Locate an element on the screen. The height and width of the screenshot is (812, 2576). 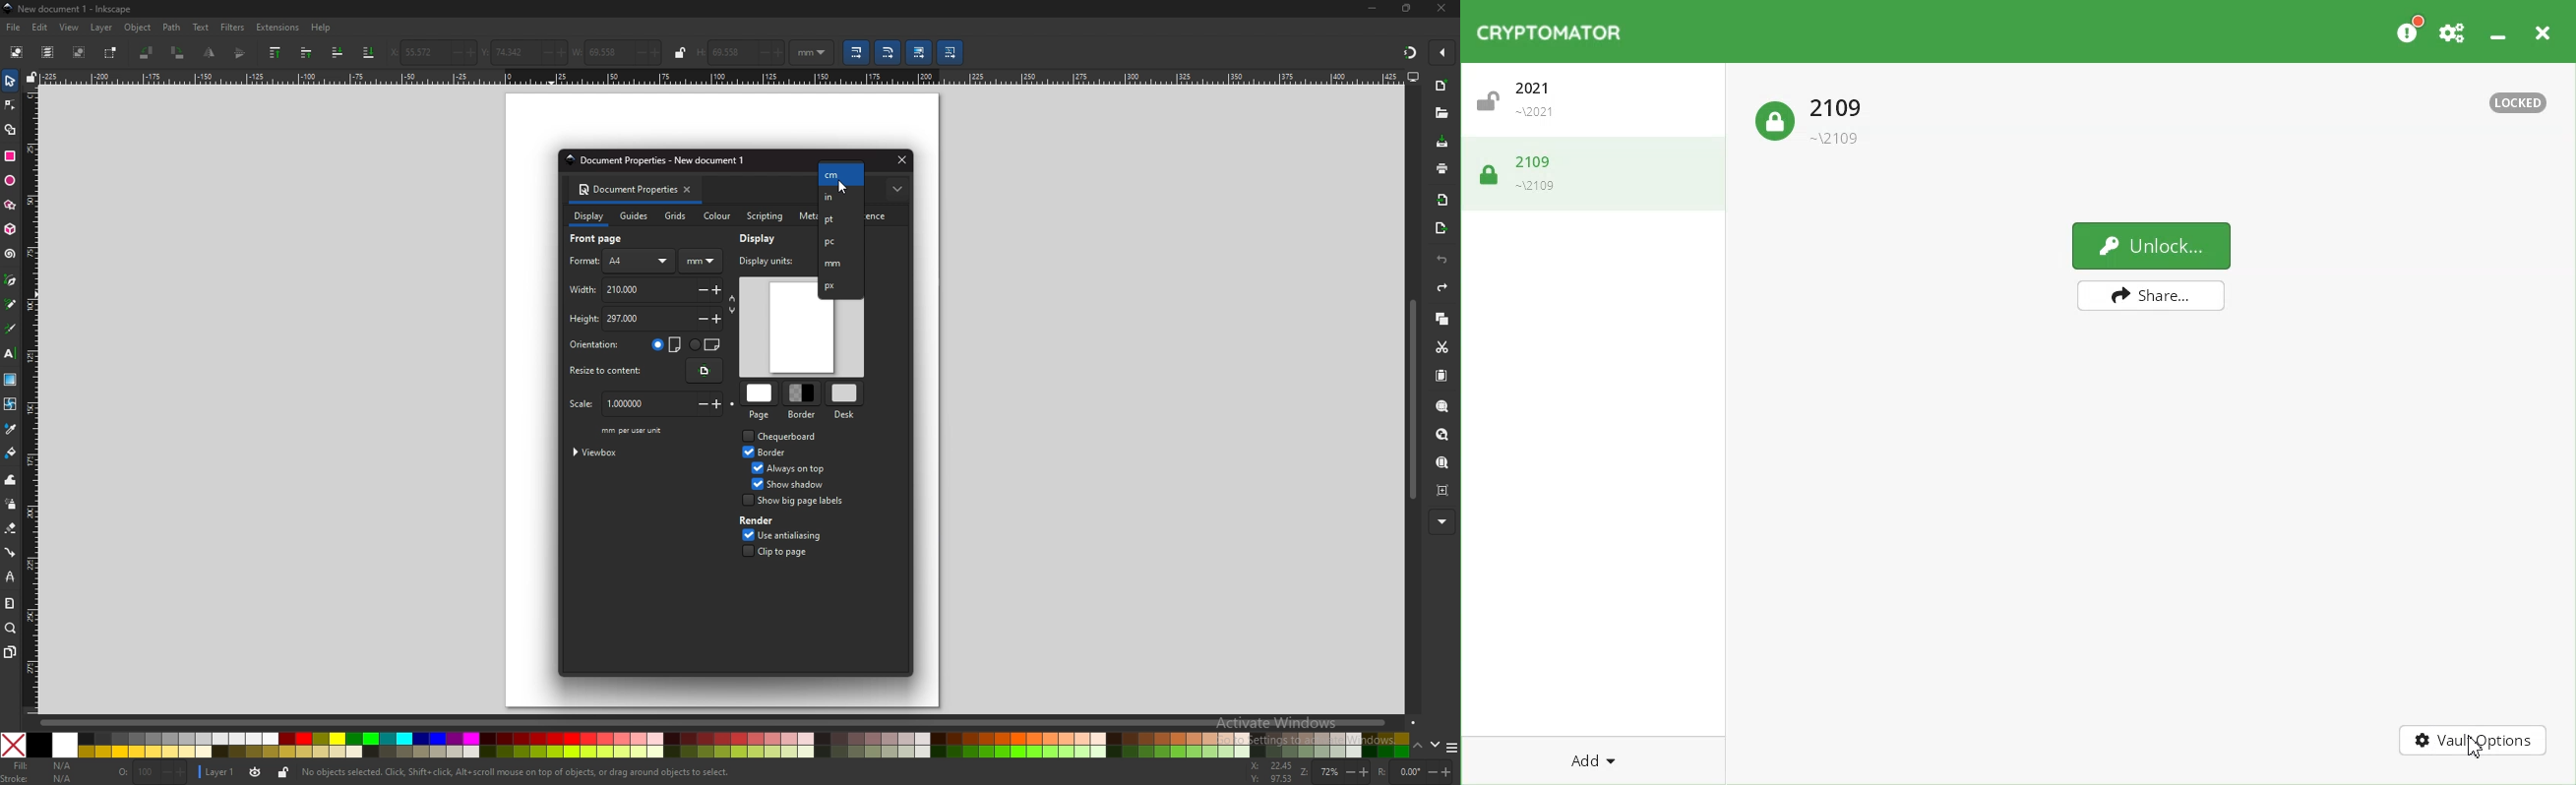
show big page labels is located at coordinates (803, 500).